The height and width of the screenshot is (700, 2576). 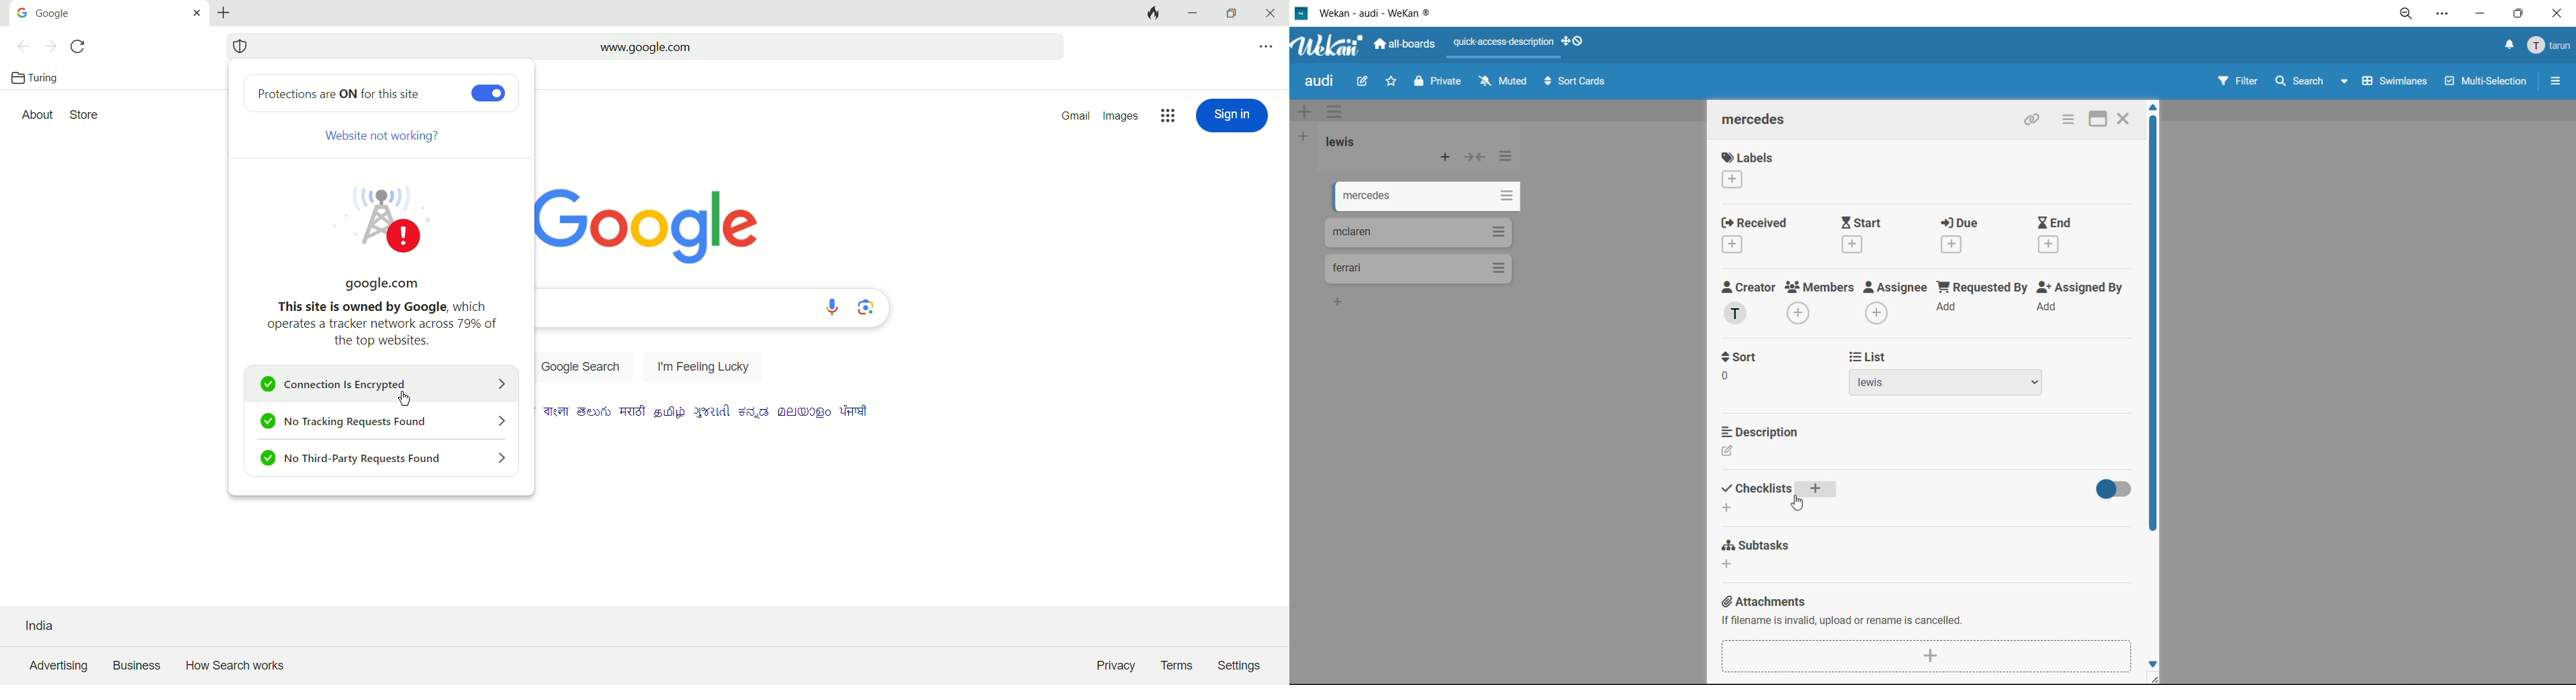 I want to click on previous, so click(x=17, y=46).